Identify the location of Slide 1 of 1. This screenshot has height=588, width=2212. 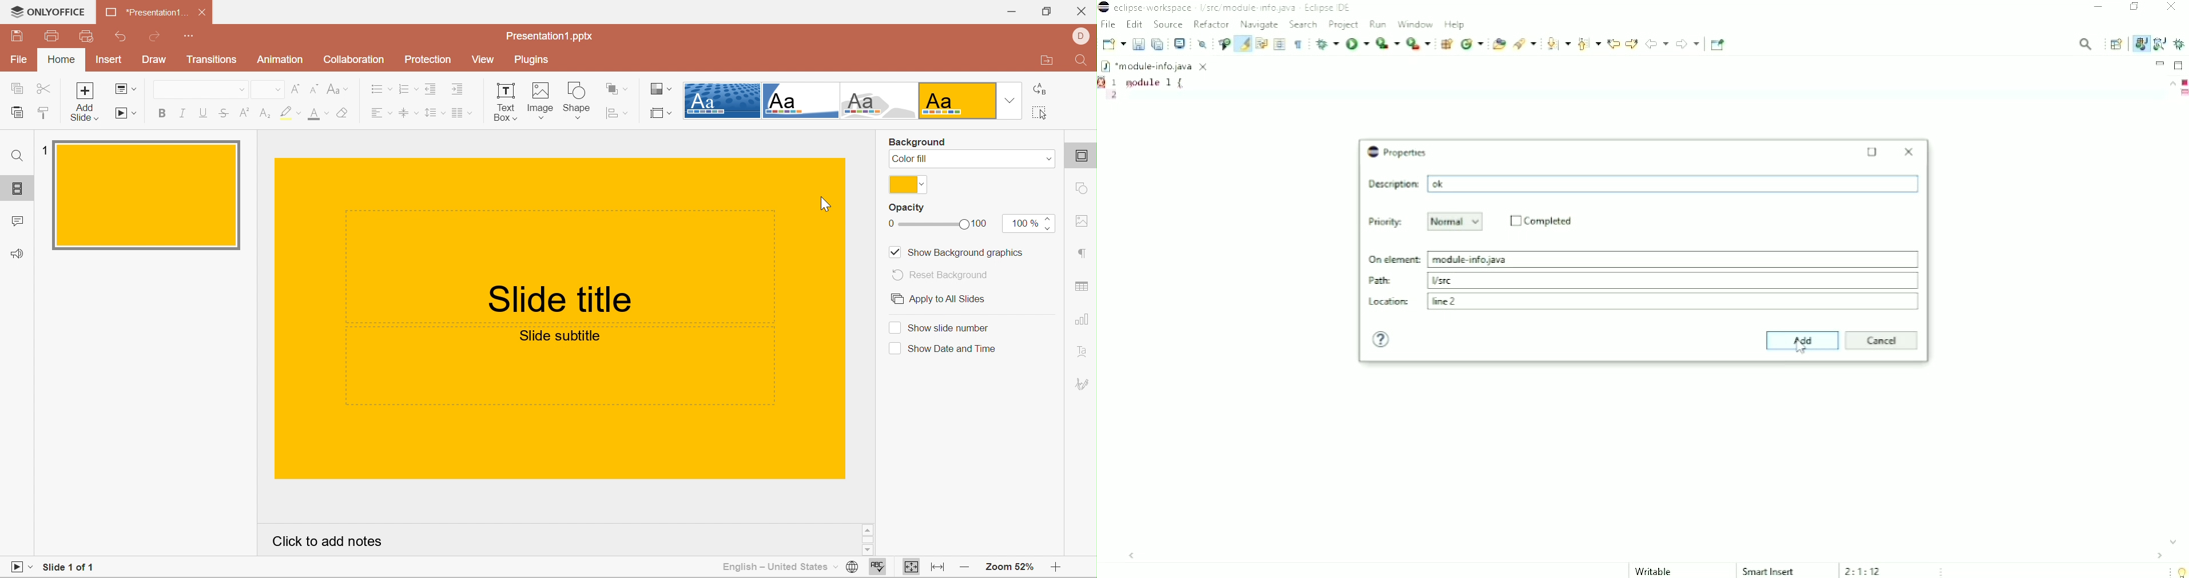
(67, 568).